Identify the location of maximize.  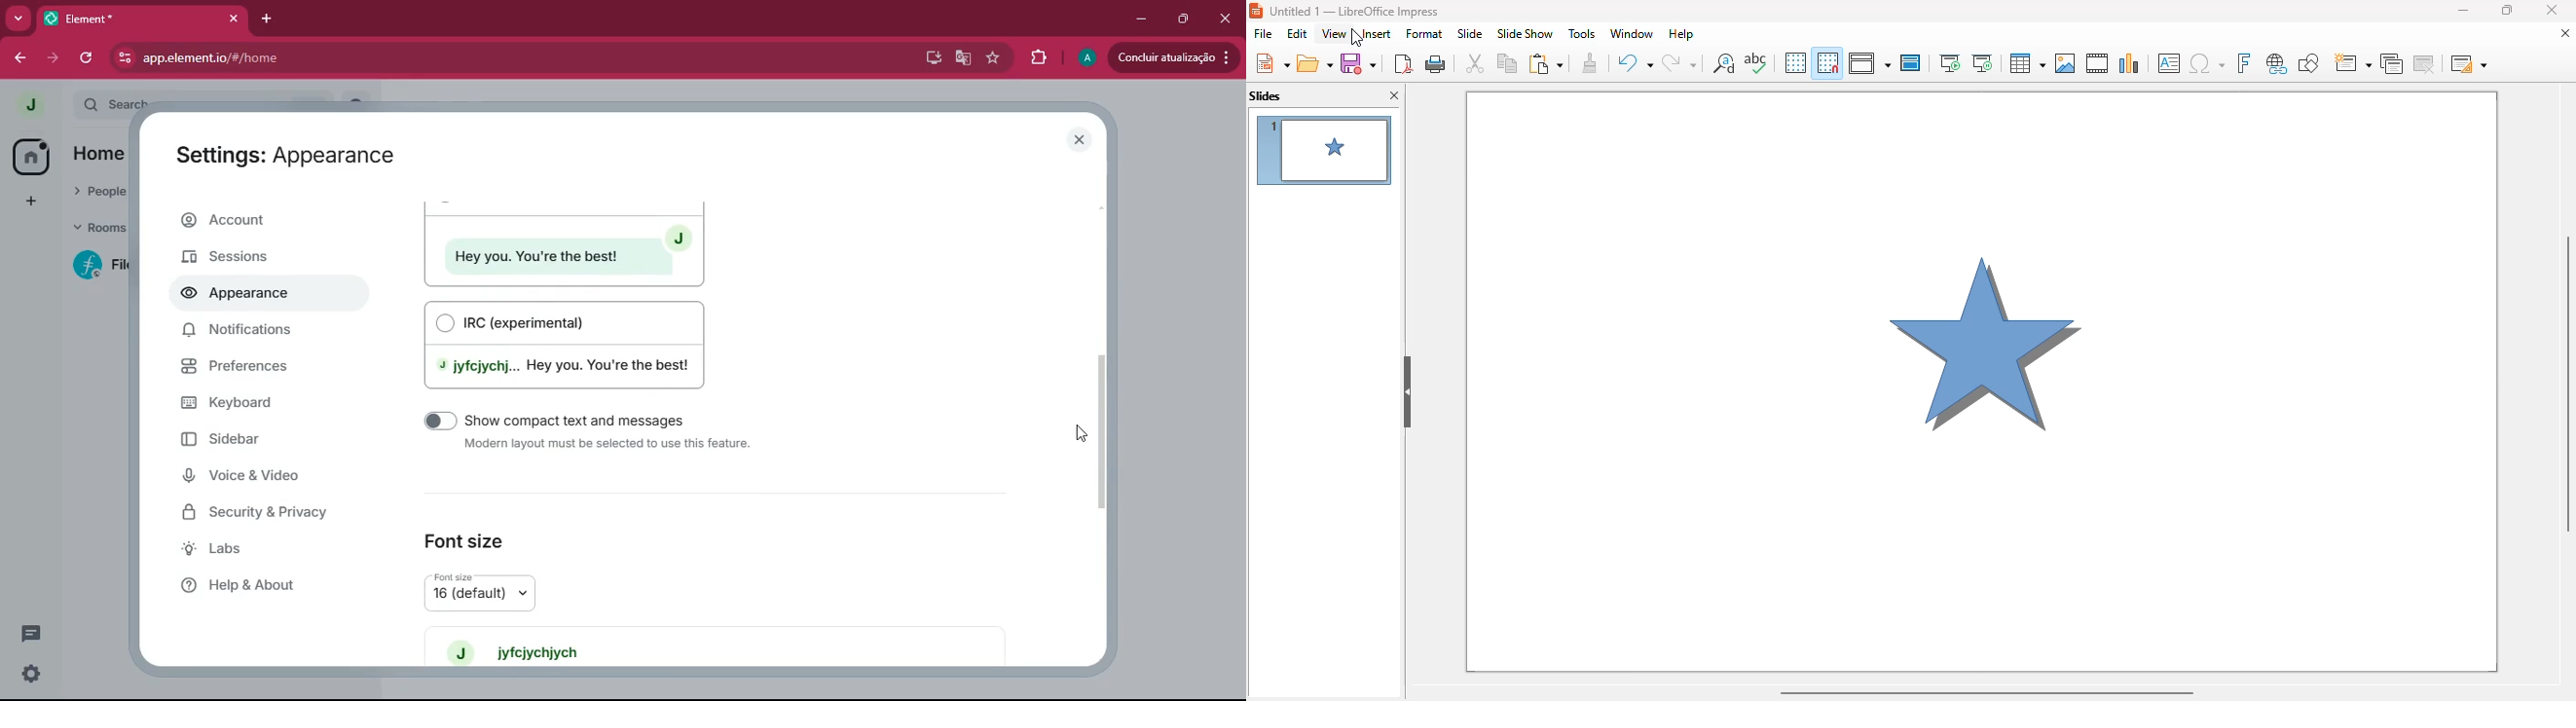
(1186, 18).